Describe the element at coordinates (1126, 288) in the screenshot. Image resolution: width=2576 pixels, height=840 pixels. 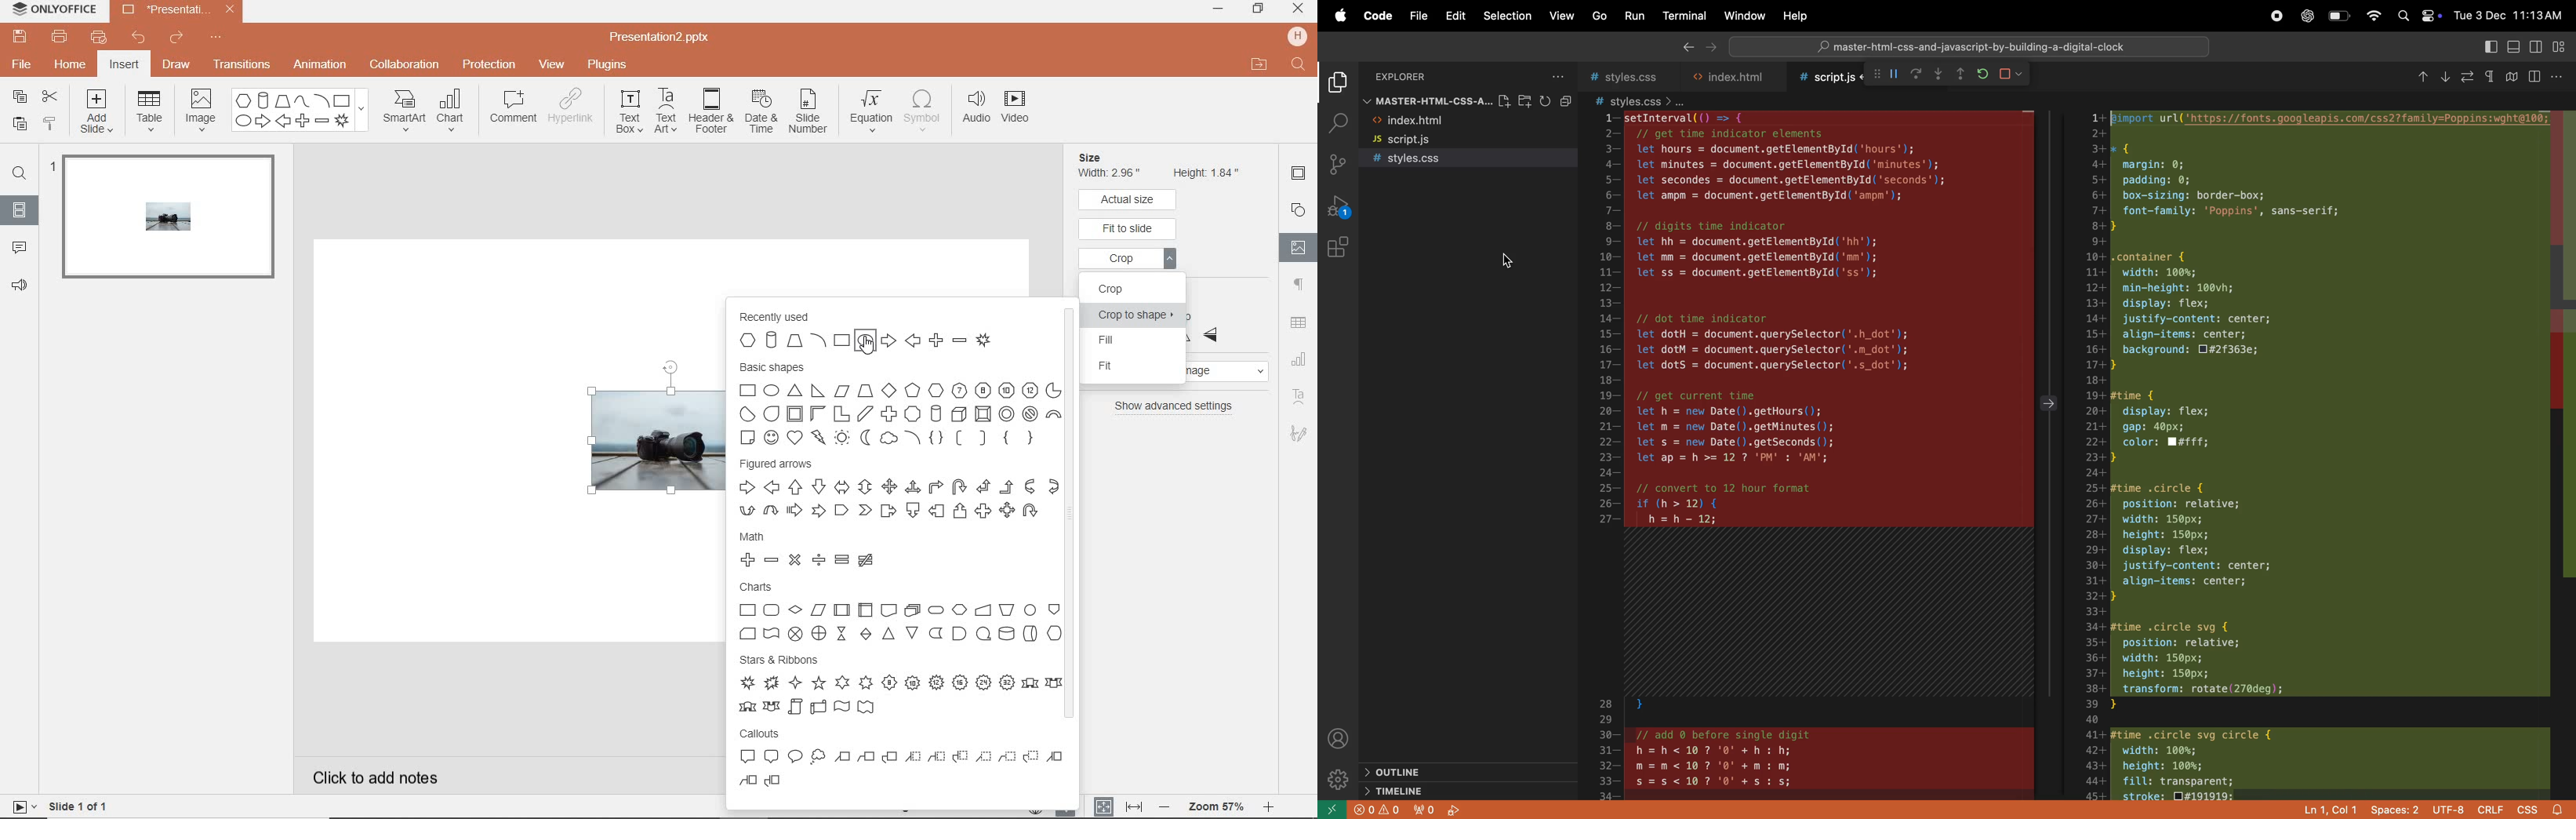
I see `crop` at that location.